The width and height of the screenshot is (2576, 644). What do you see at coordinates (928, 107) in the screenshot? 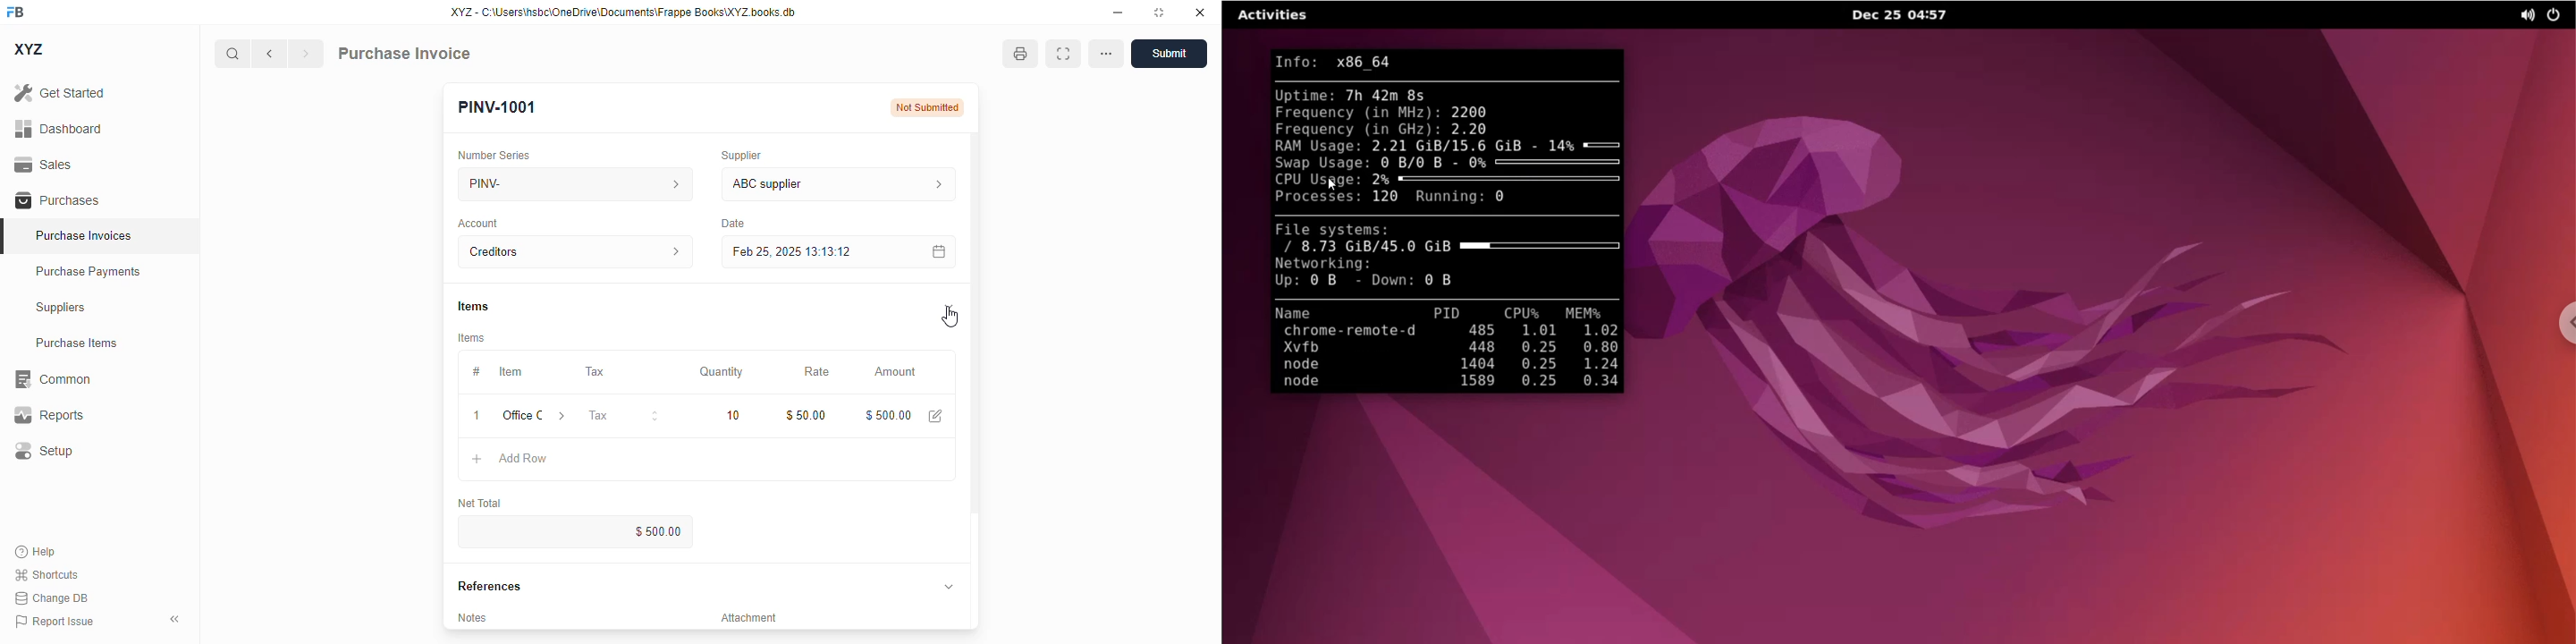
I see `Not submitted` at bounding box center [928, 107].